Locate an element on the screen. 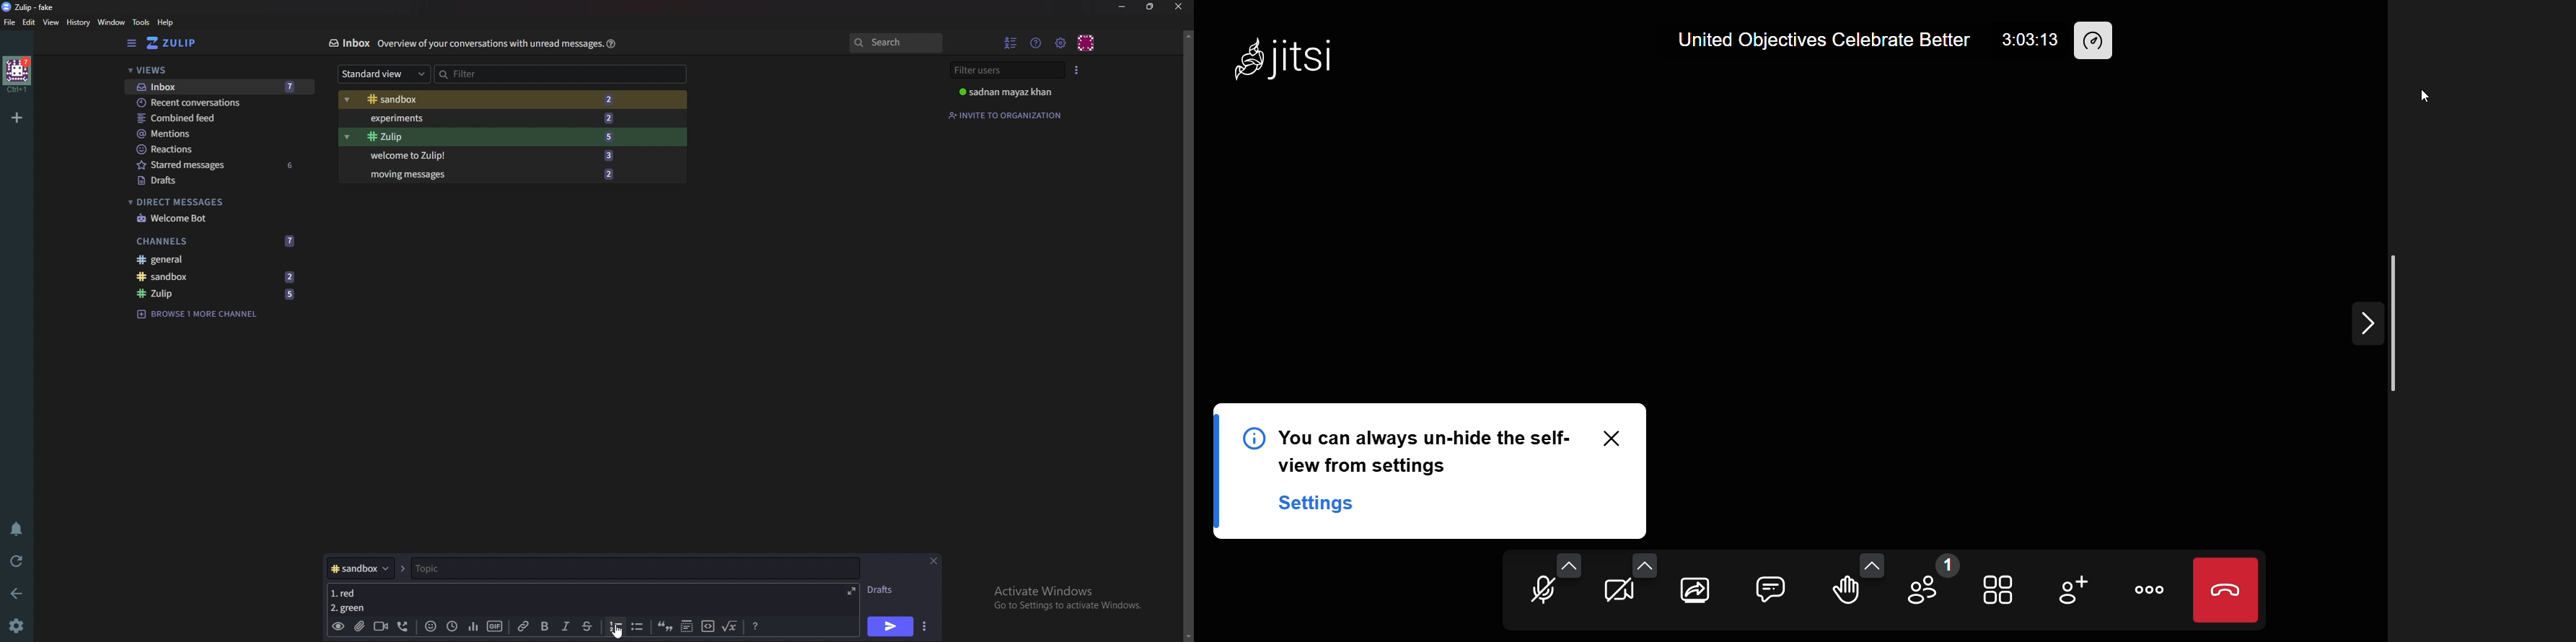  back is located at coordinates (19, 592).